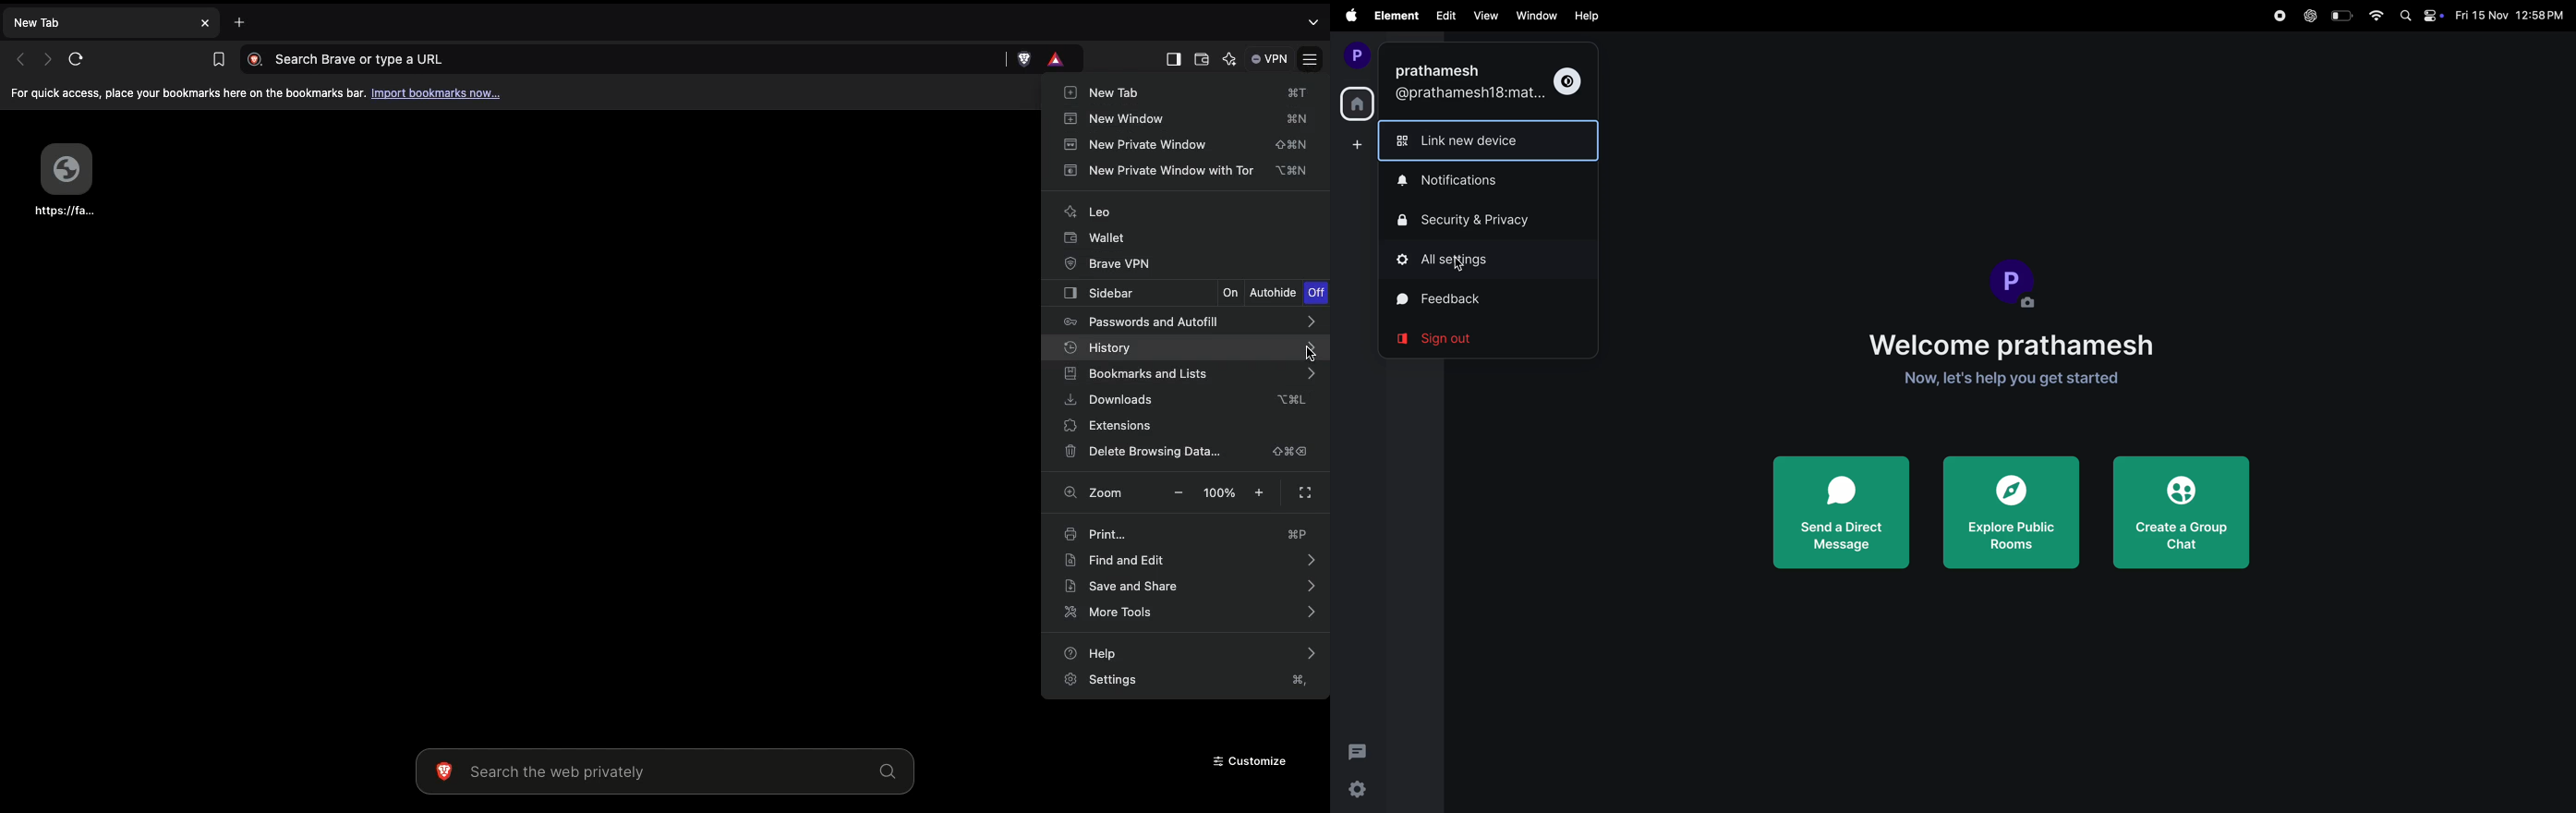 The image size is (2576, 840). Describe the element at coordinates (2014, 281) in the screenshot. I see `Profile` at that location.